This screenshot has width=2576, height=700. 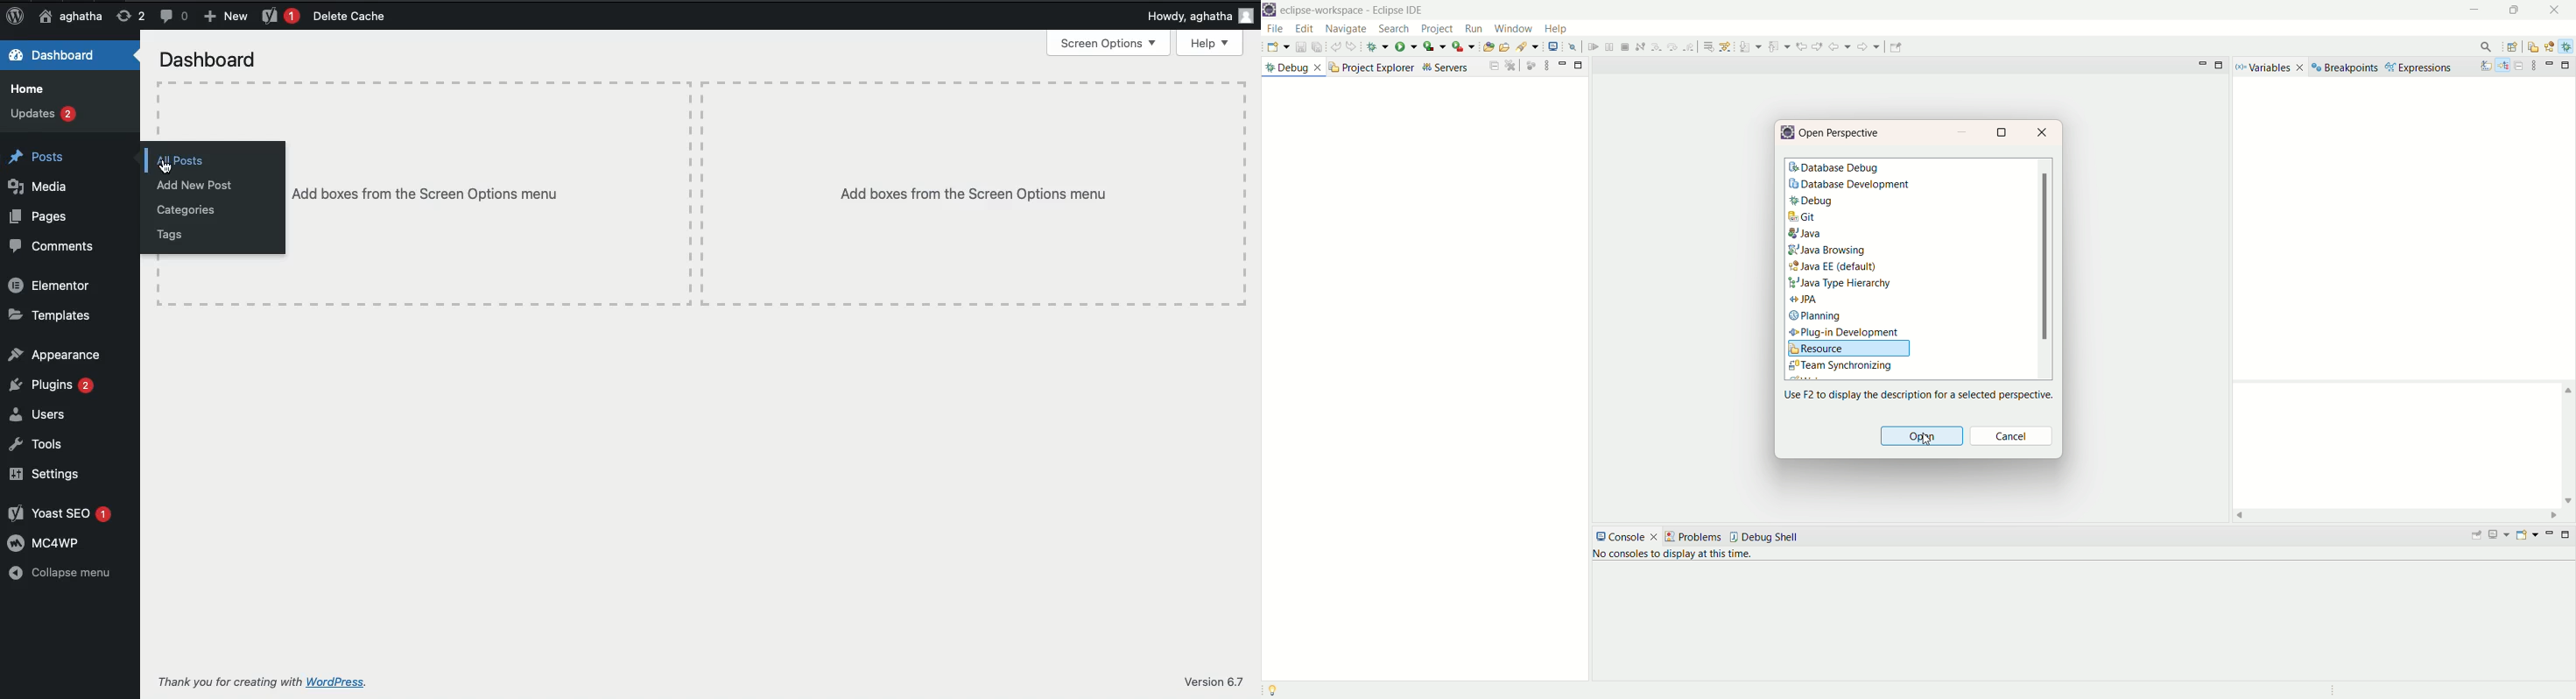 I want to click on Users, so click(x=40, y=413).